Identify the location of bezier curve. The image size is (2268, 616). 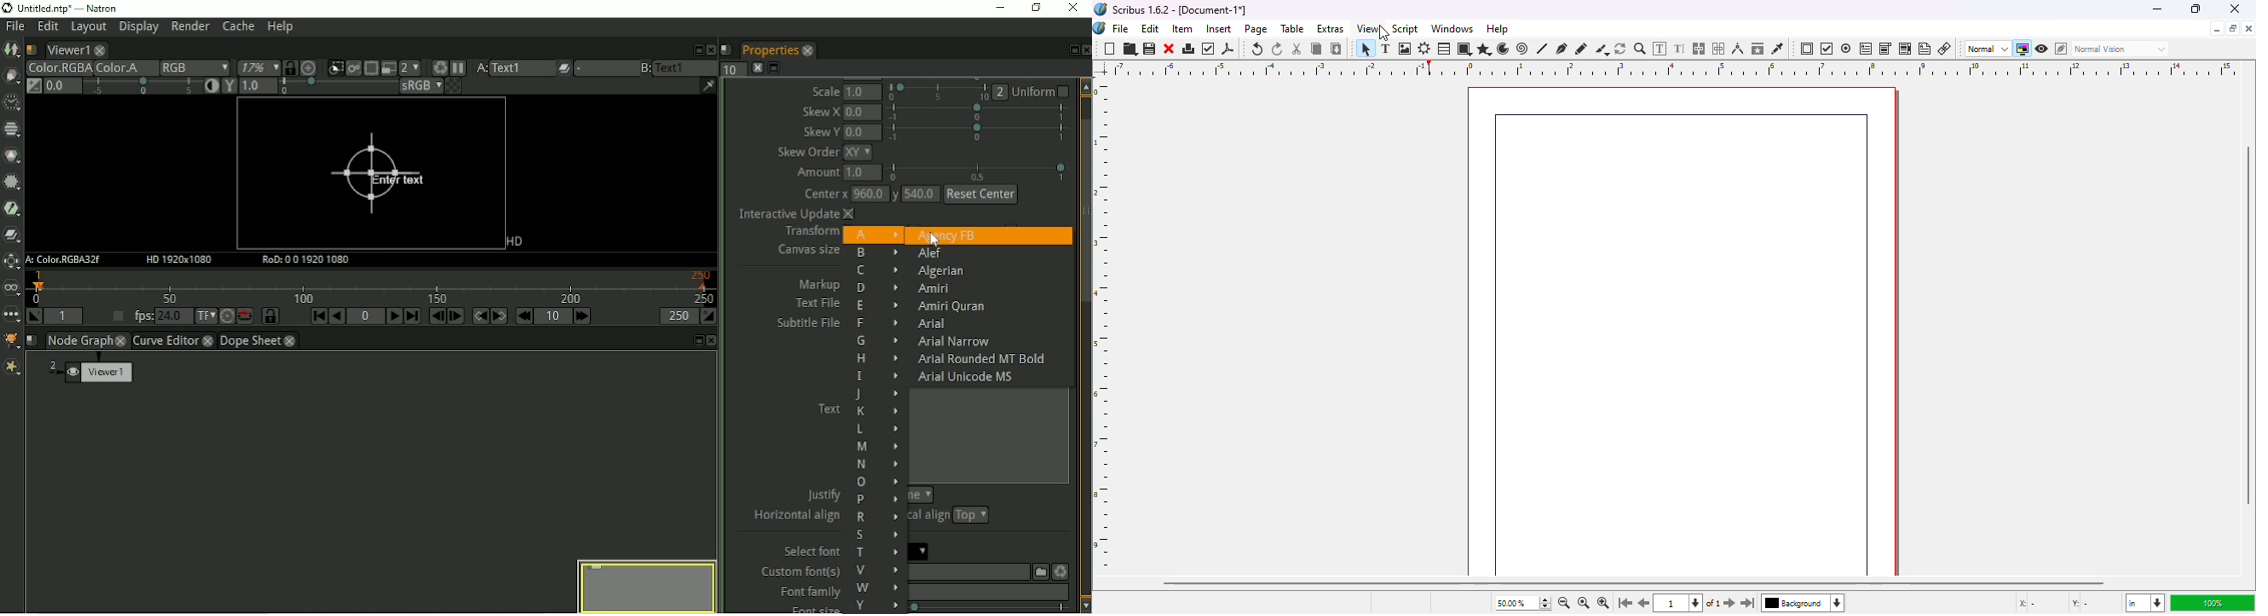
(1563, 48).